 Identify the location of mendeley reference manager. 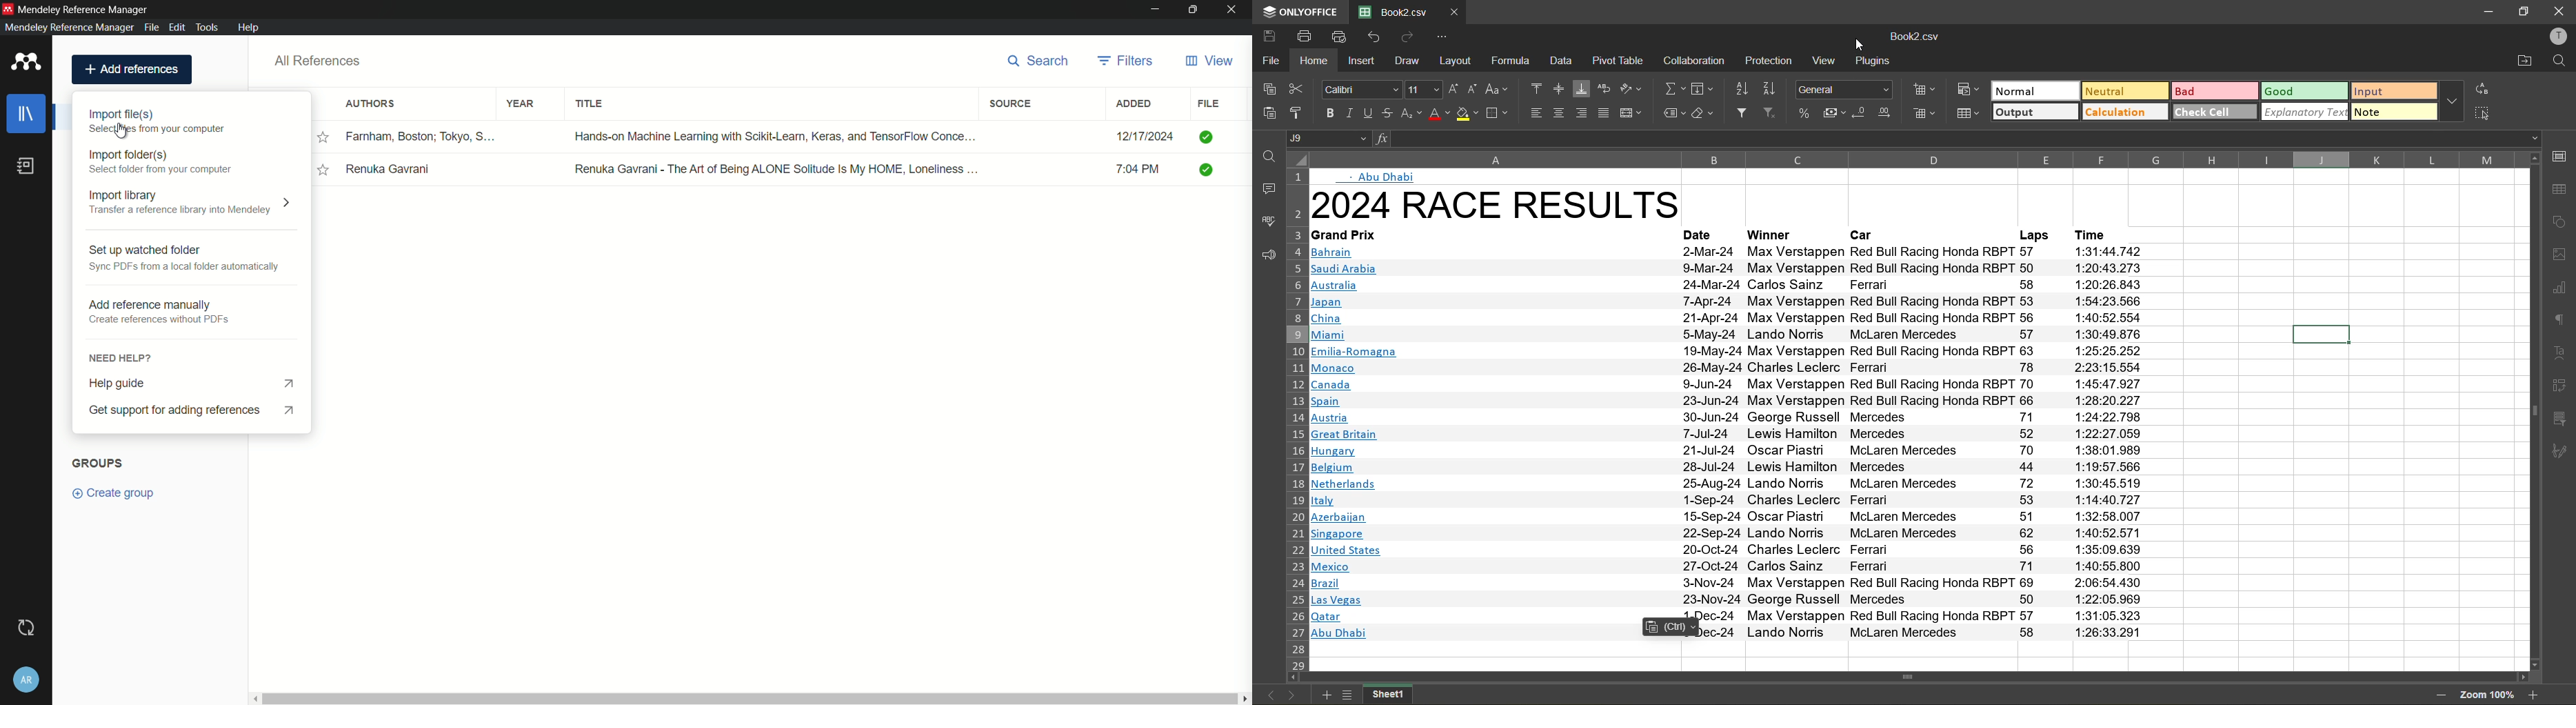
(84, 10).